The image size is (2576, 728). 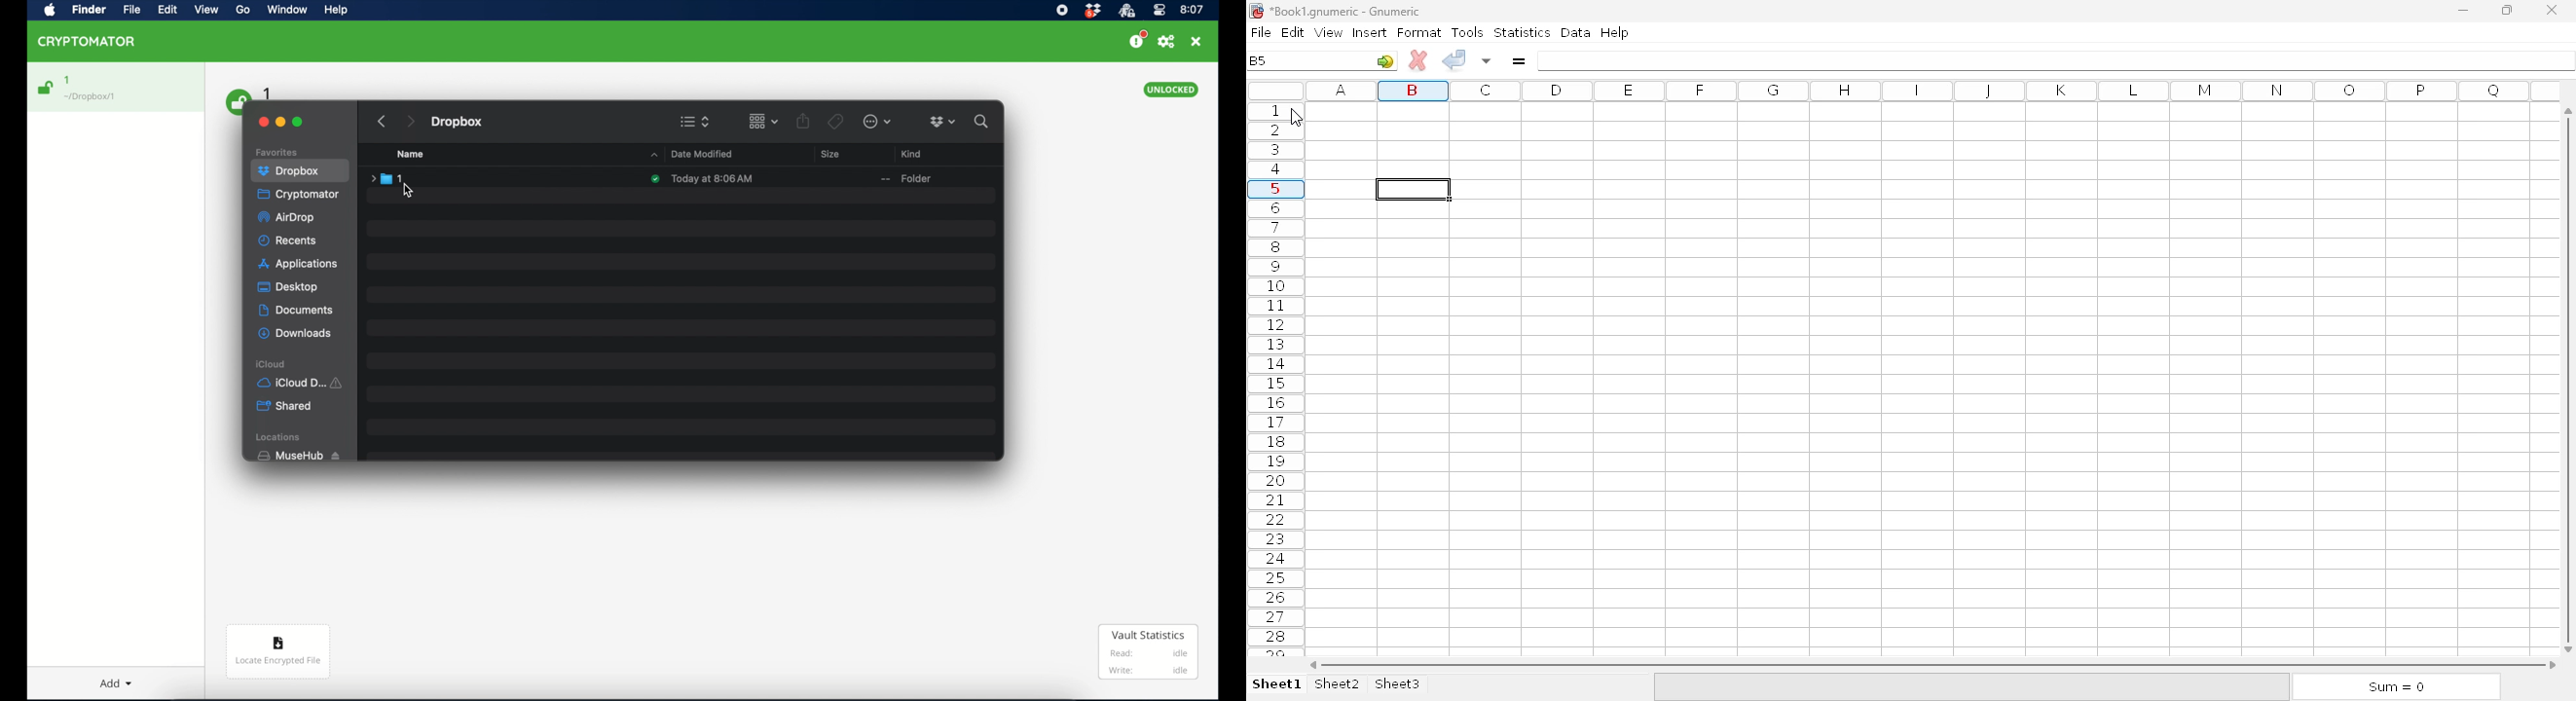 I want to click on close, so click(x=2551, y=11).